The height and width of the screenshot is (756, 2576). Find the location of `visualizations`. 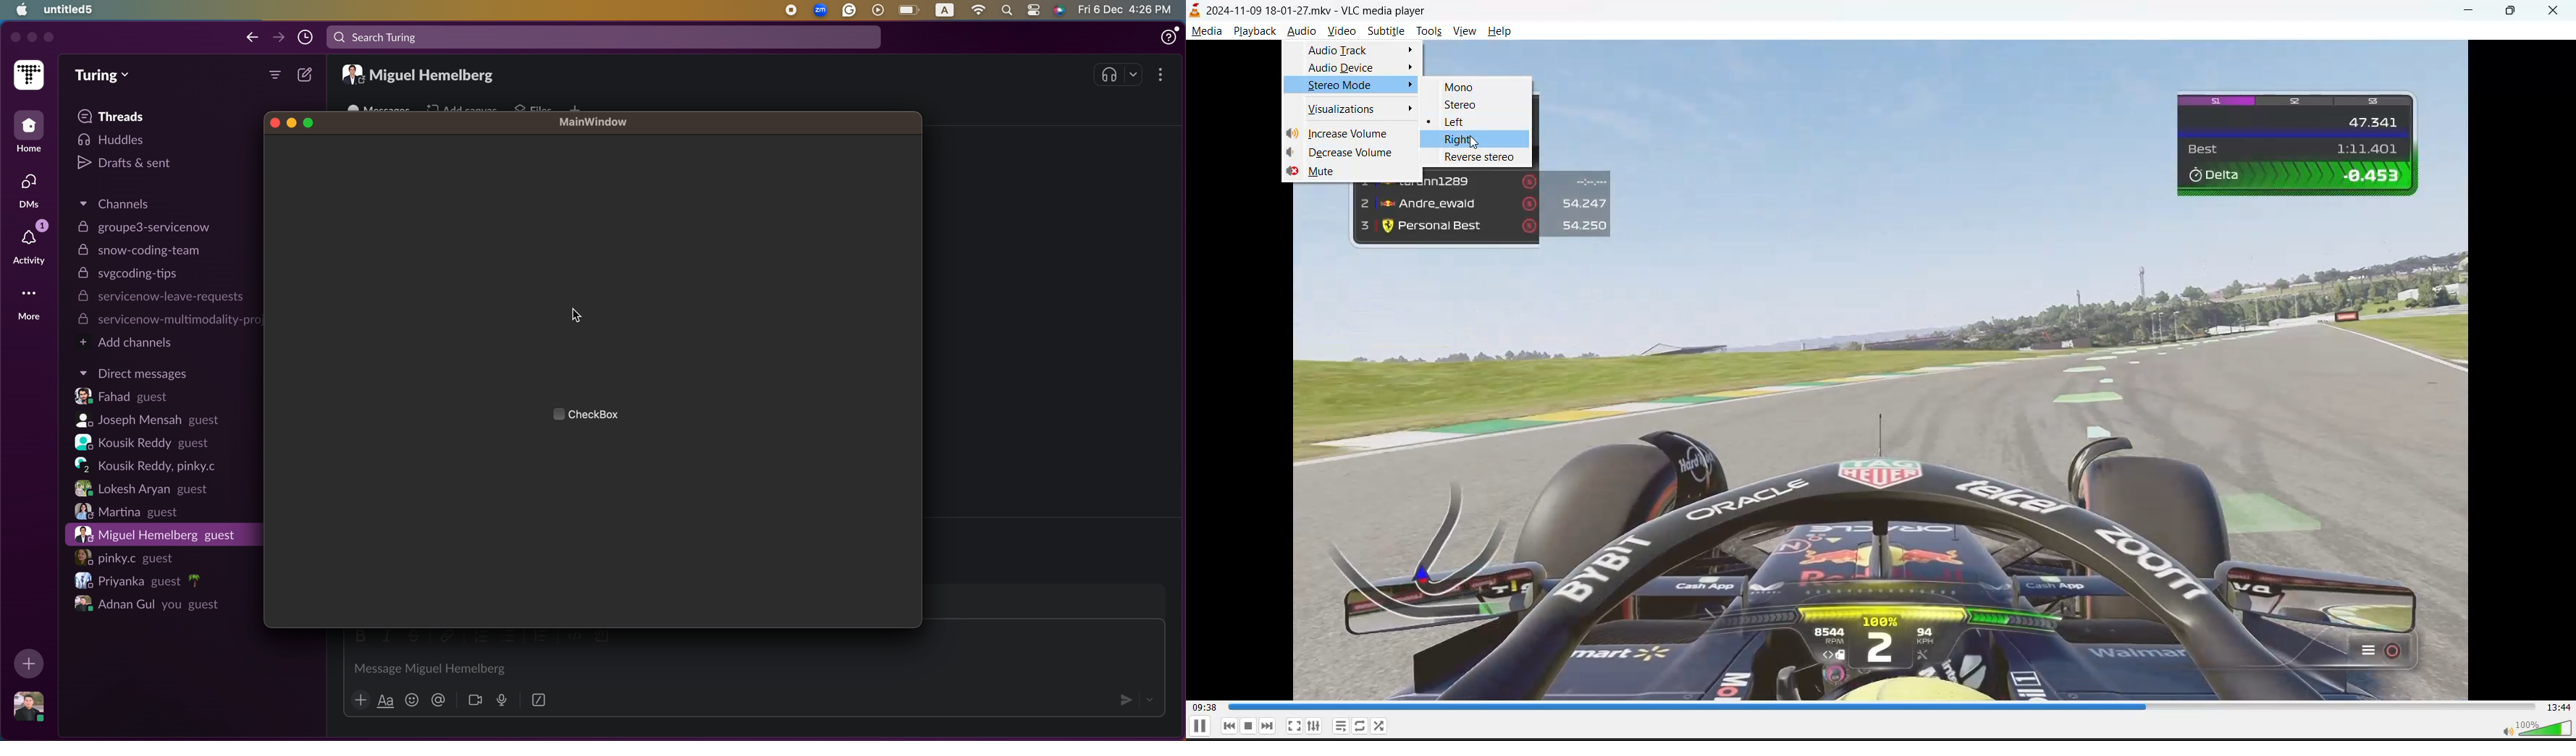

visualizations is located at coordinates (1345, 108).